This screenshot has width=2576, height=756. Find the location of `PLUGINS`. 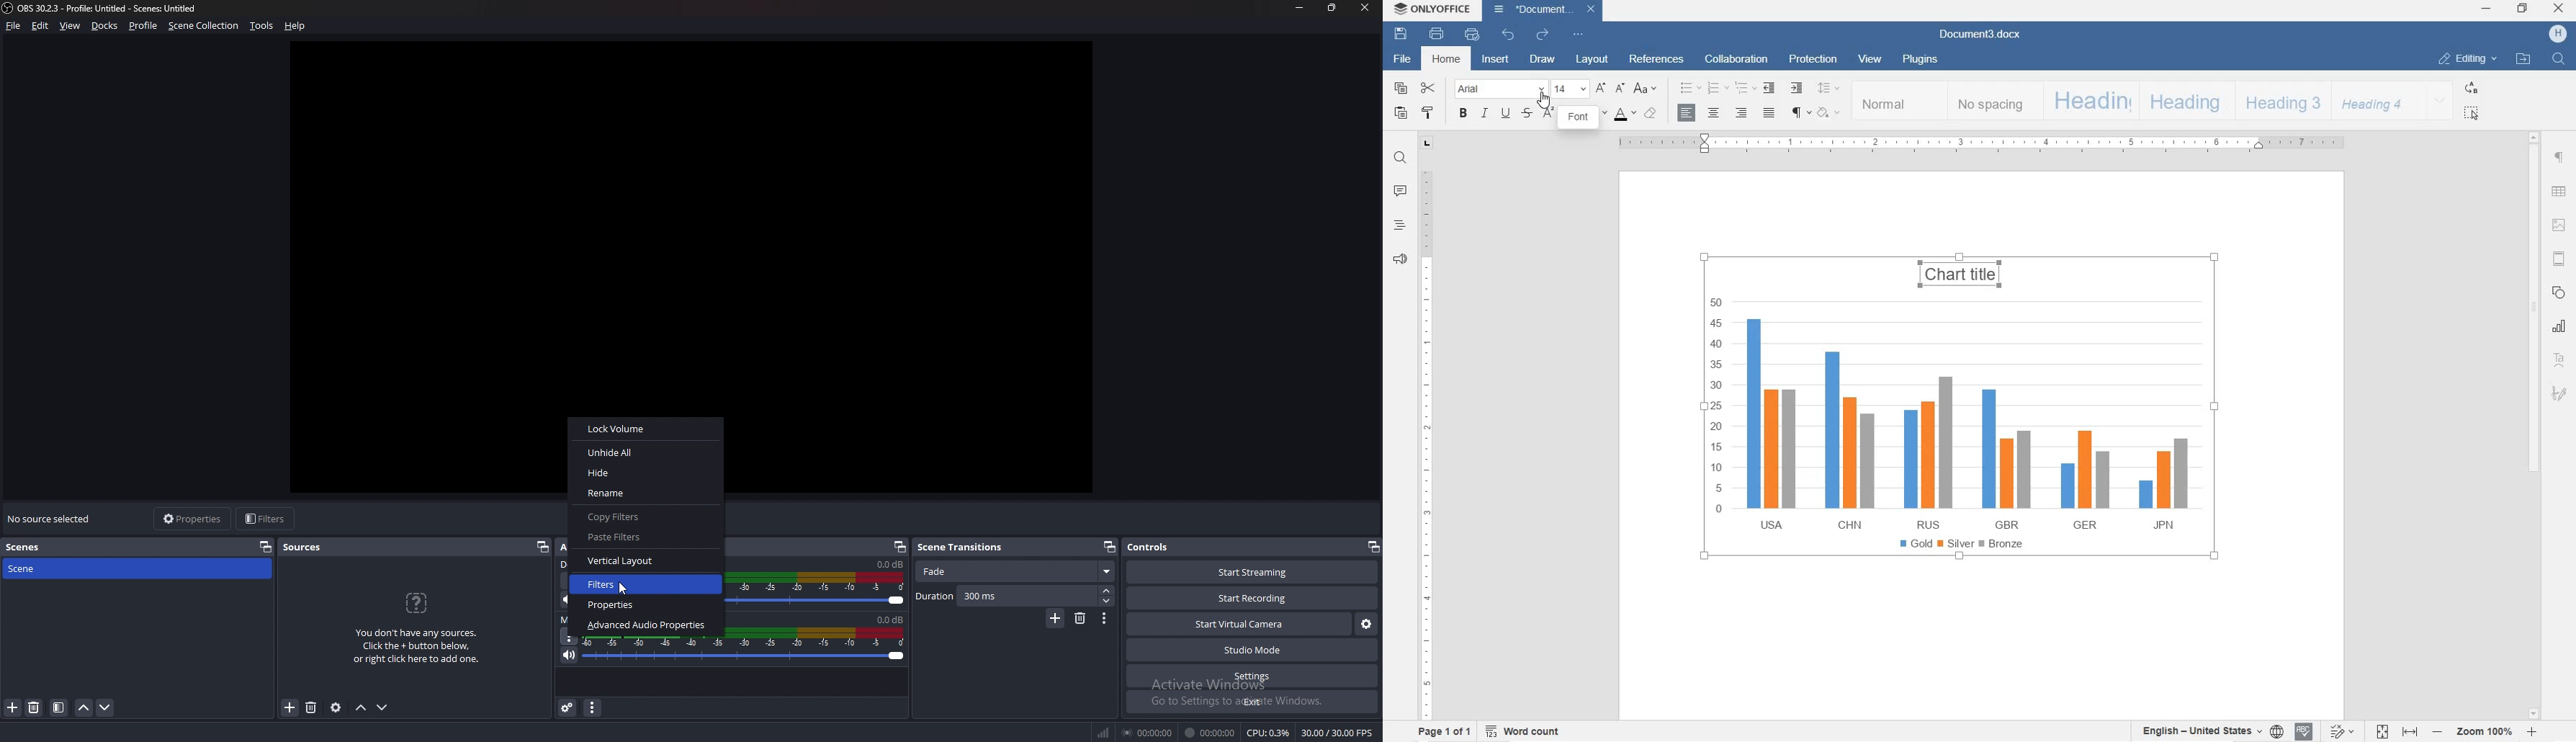

PLUGINS is located at coordinates (1919, 60).